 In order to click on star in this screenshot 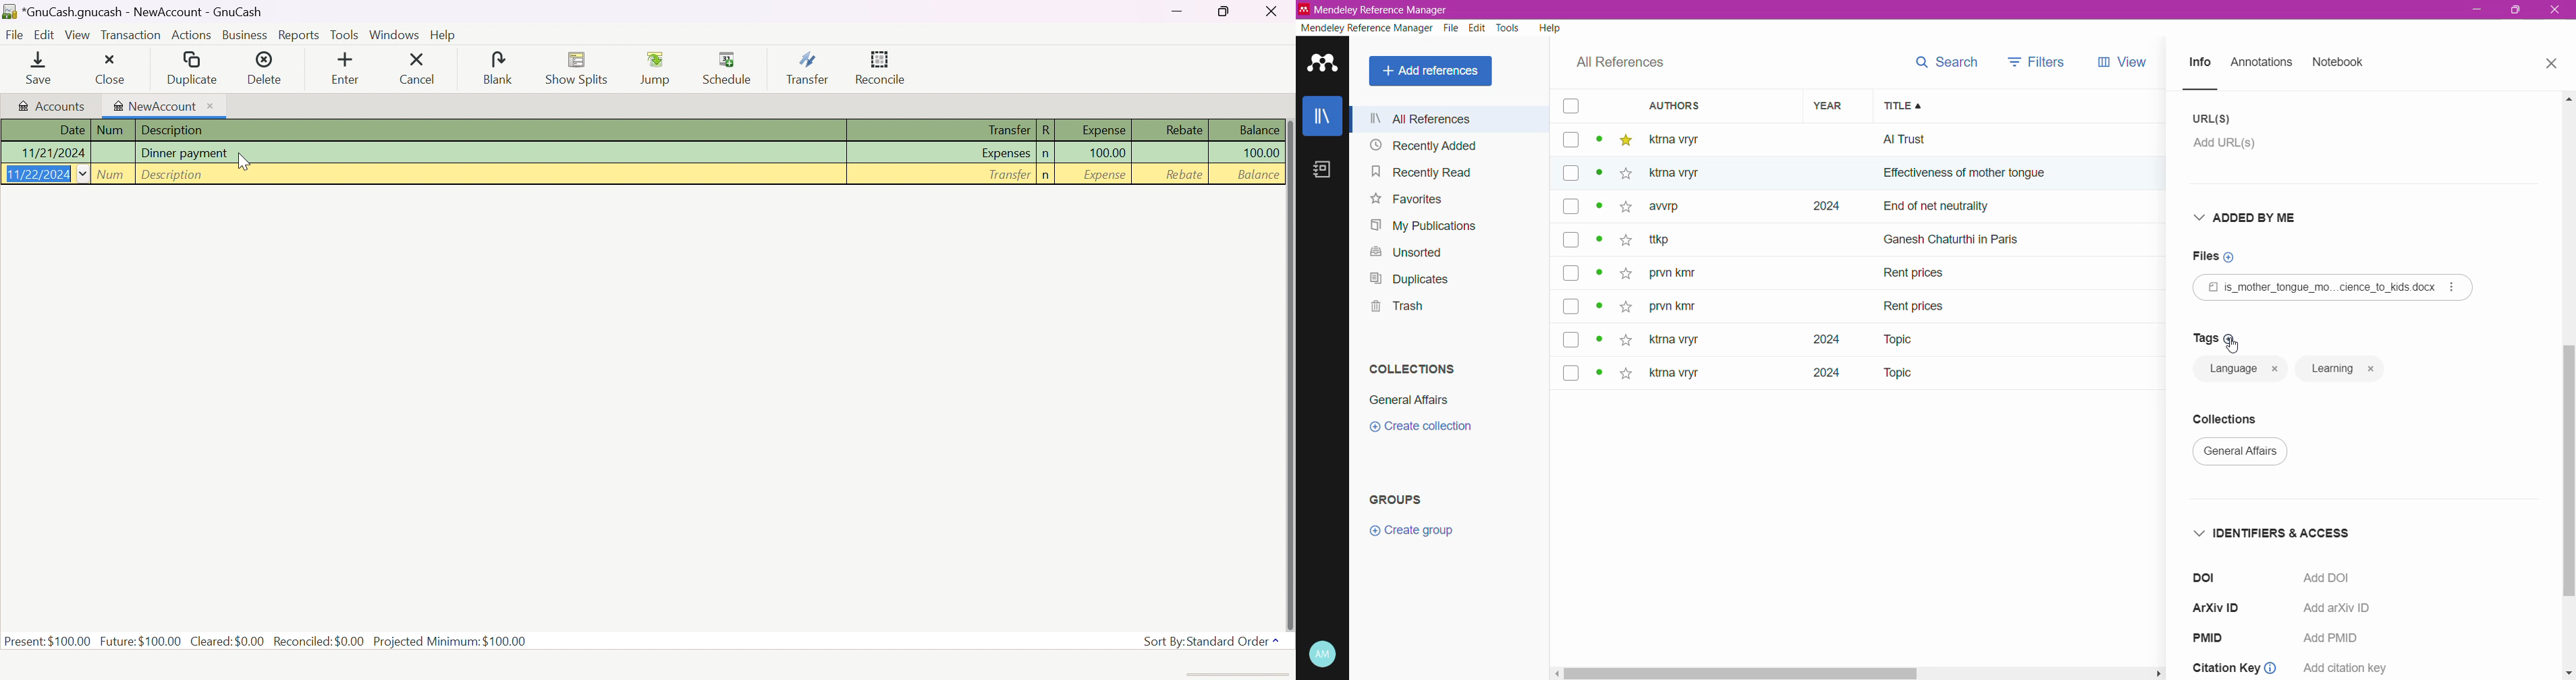, I will do `click(1625, 141)`.